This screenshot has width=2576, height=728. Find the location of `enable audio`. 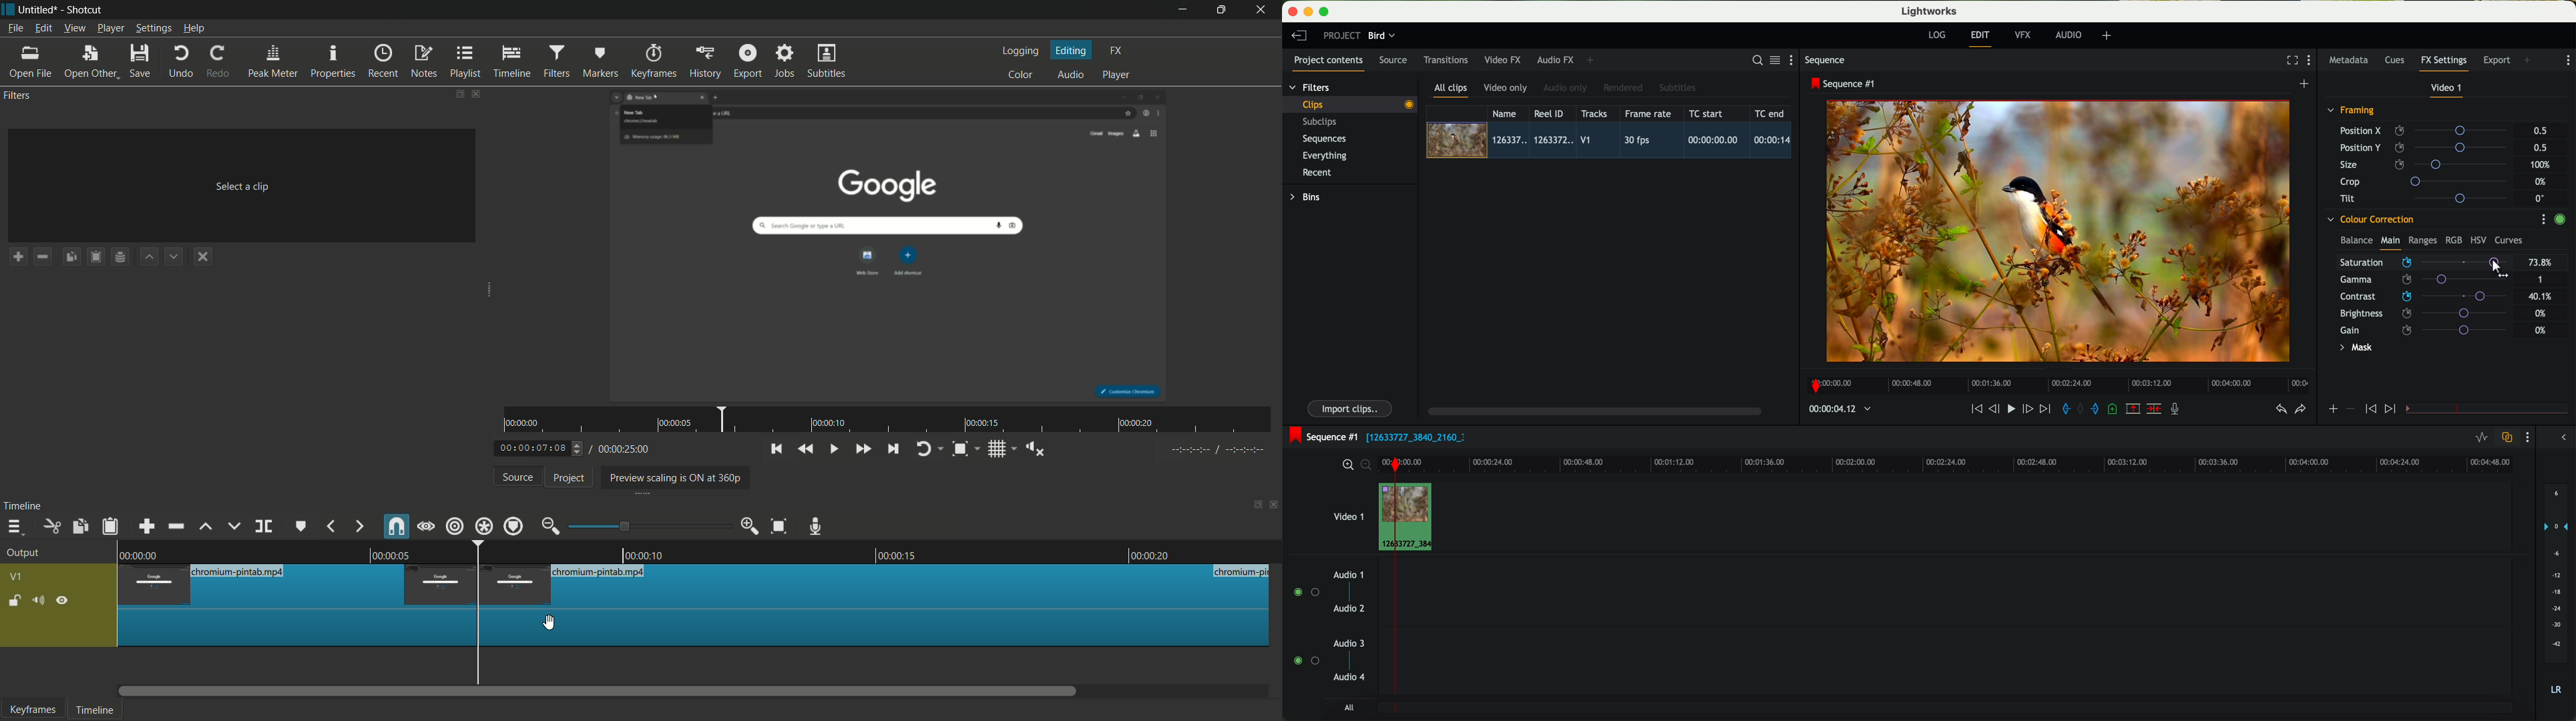

enable audio is located at coordinates (1305, 660).